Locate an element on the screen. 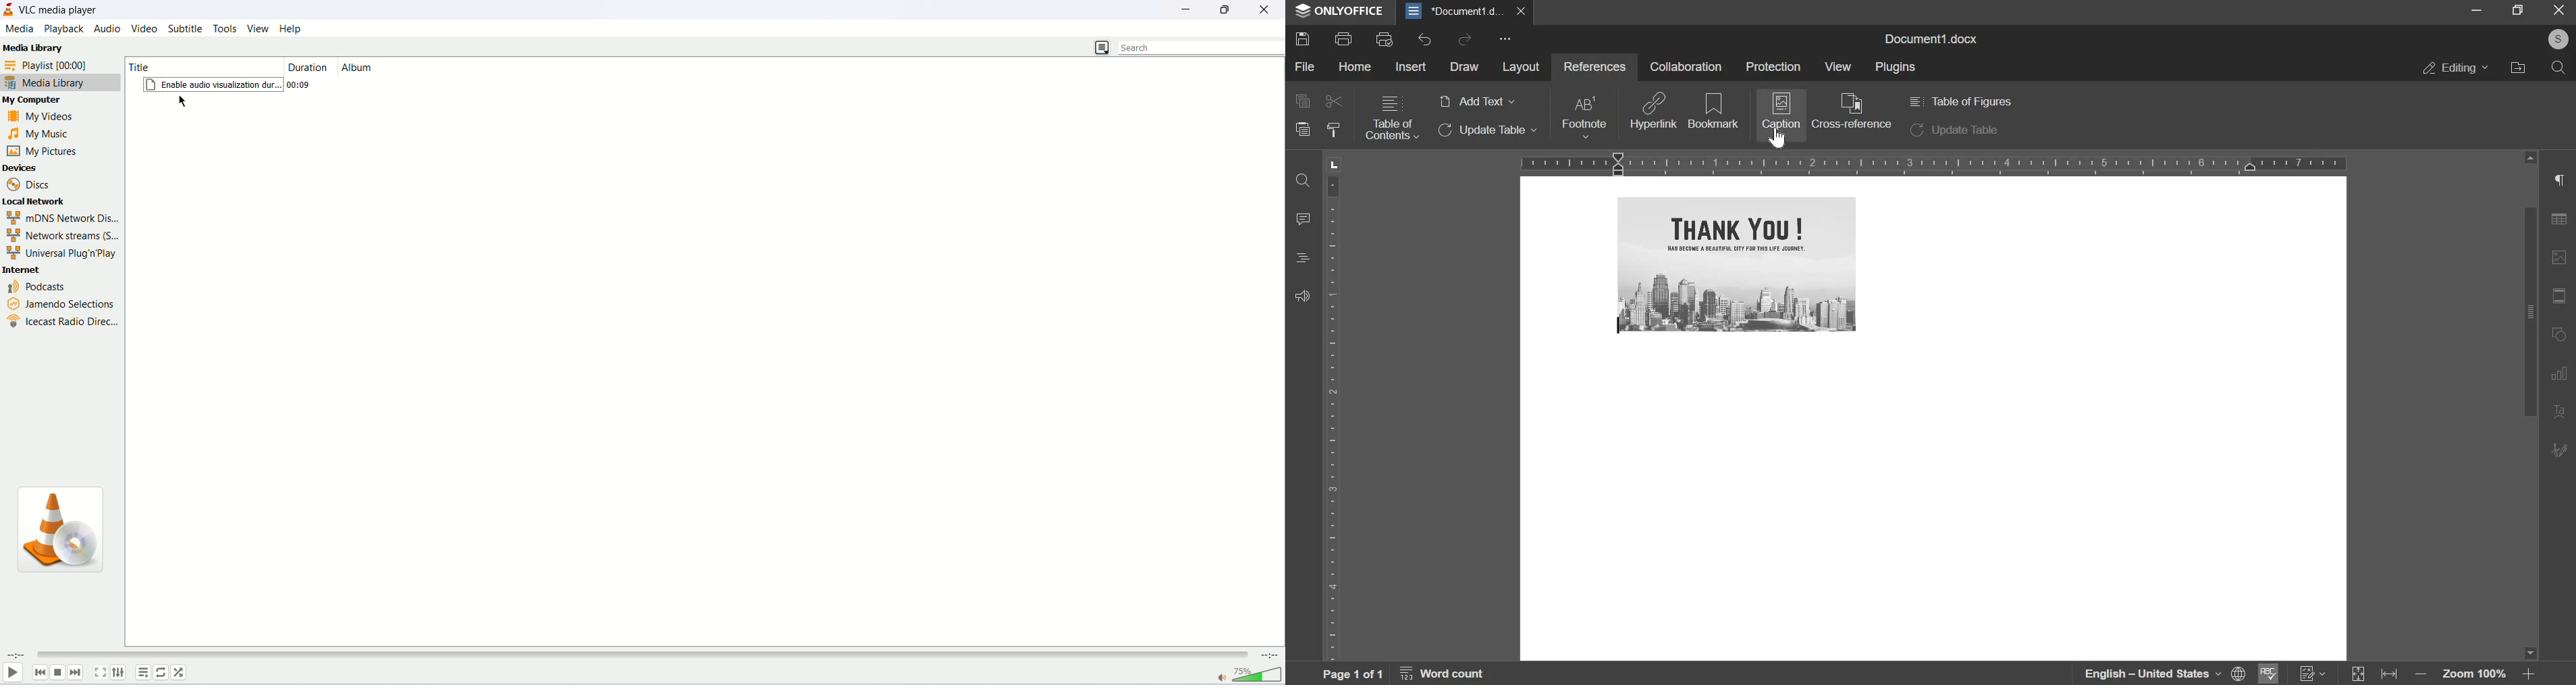 The height and width of the screenshot is (700, 2576). table of contents is located at coordinates (1392, 118).